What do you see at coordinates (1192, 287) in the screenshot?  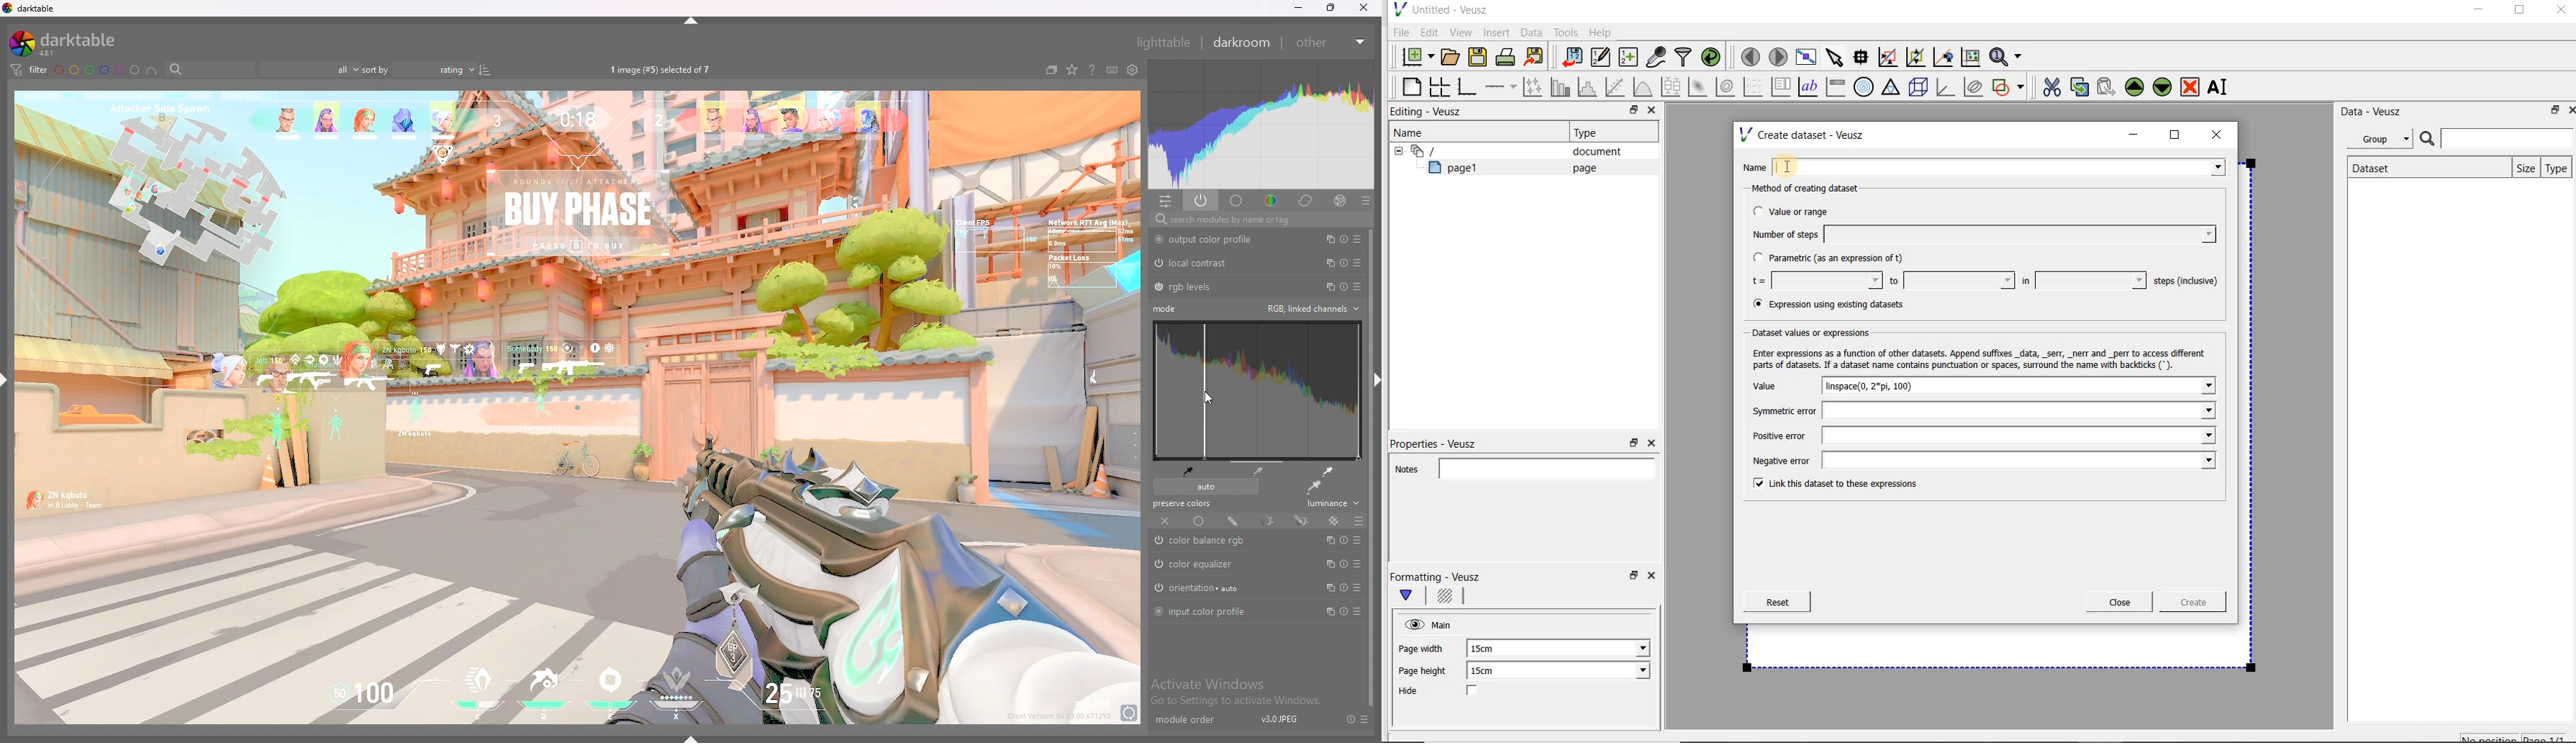 I see `rgb levels` at bounding box center [1192, 287].